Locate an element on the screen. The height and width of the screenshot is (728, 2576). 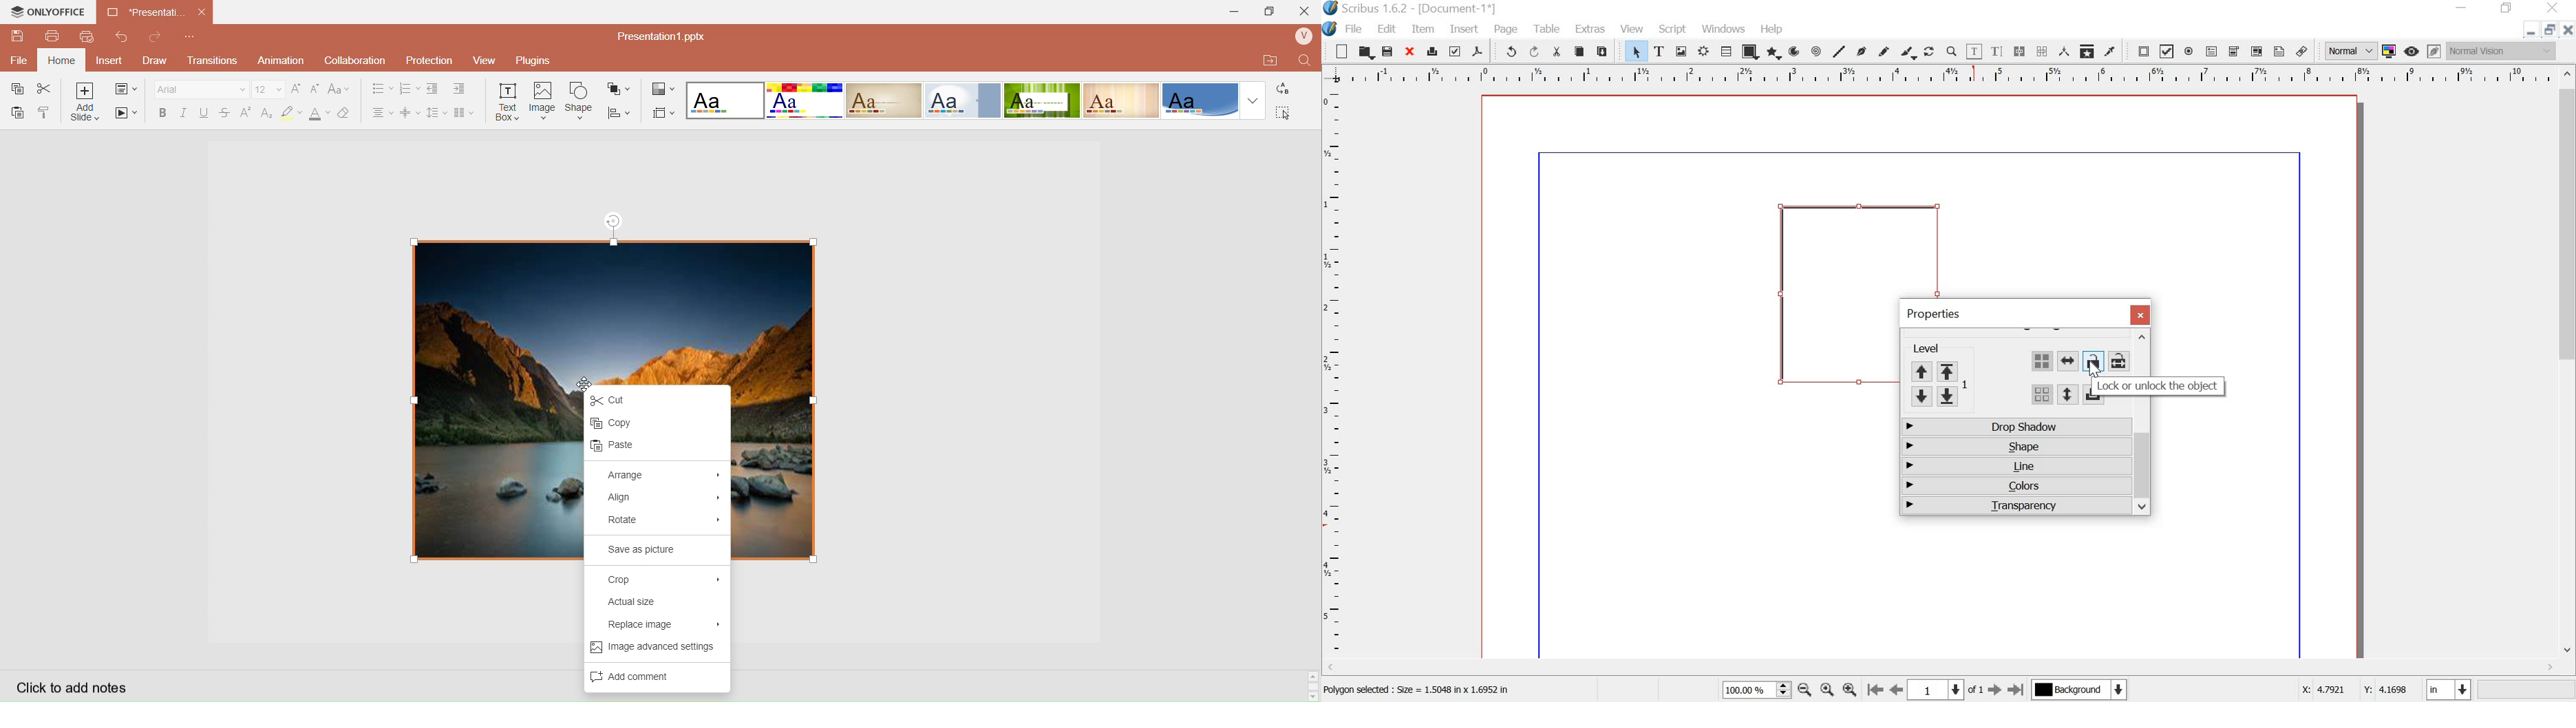
Close is located at coordinates (1306, 12).